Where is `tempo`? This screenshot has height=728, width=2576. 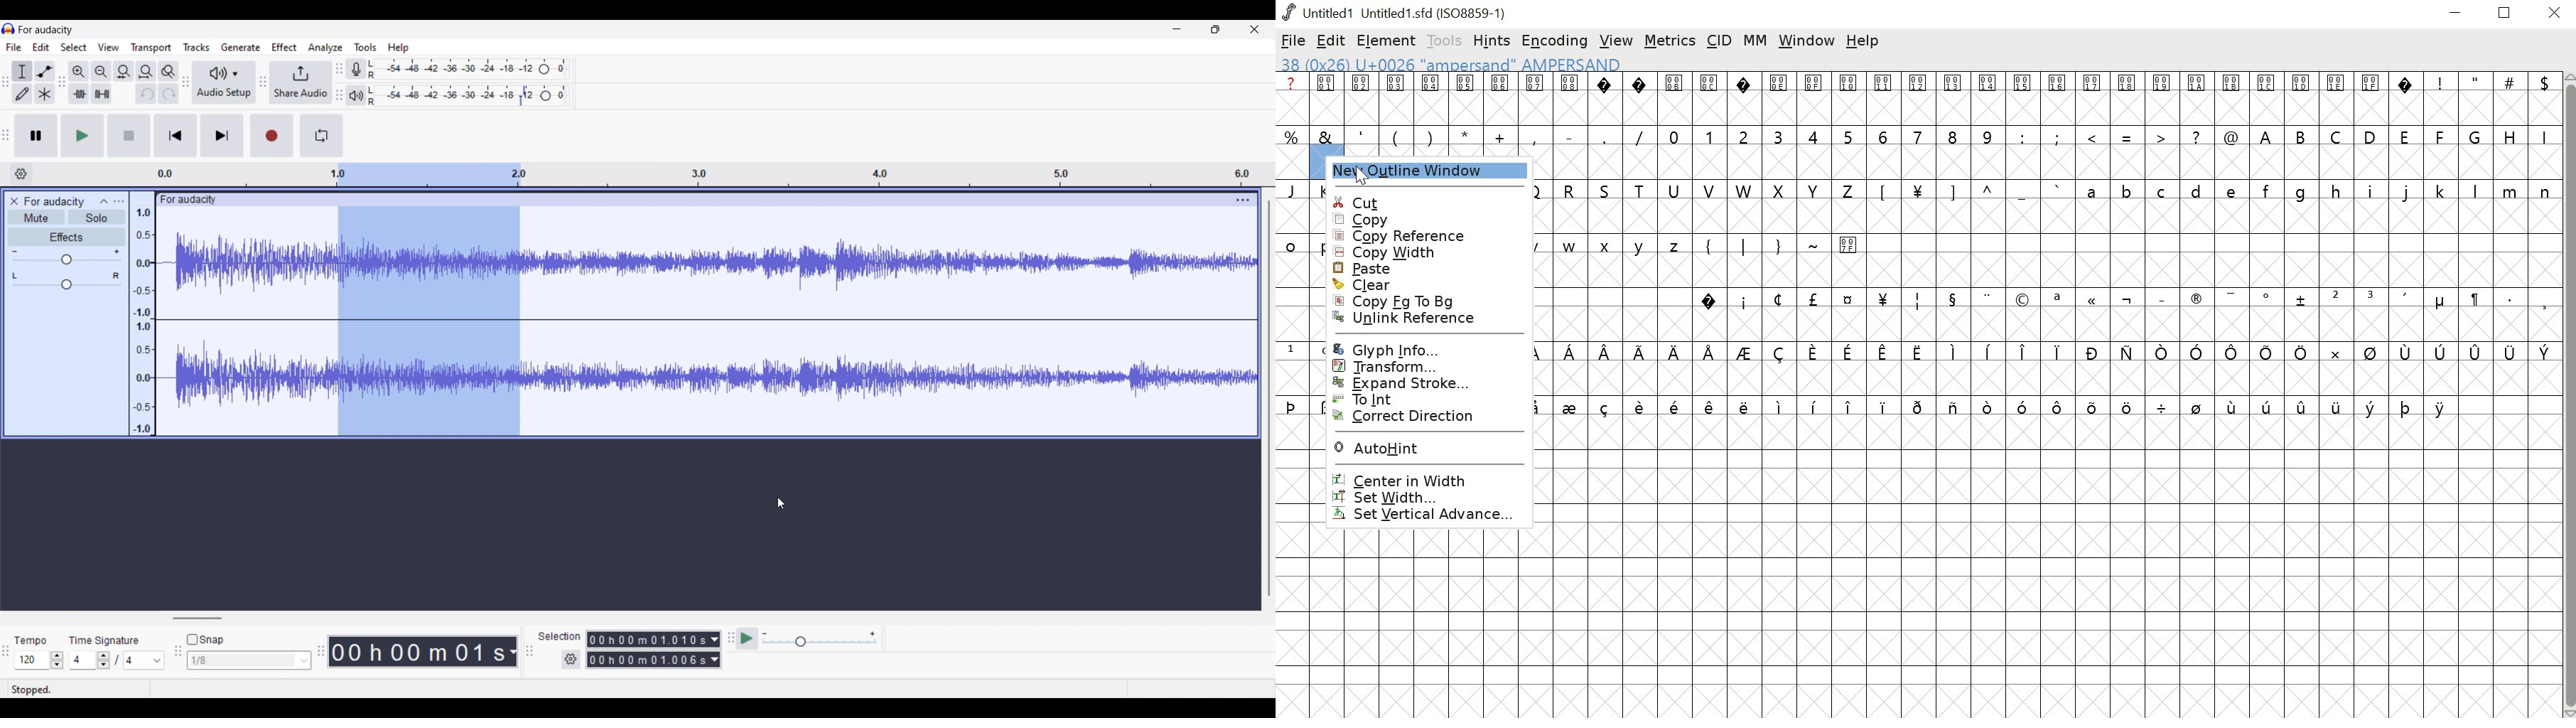 tempo is located at coordinates (31, 641).